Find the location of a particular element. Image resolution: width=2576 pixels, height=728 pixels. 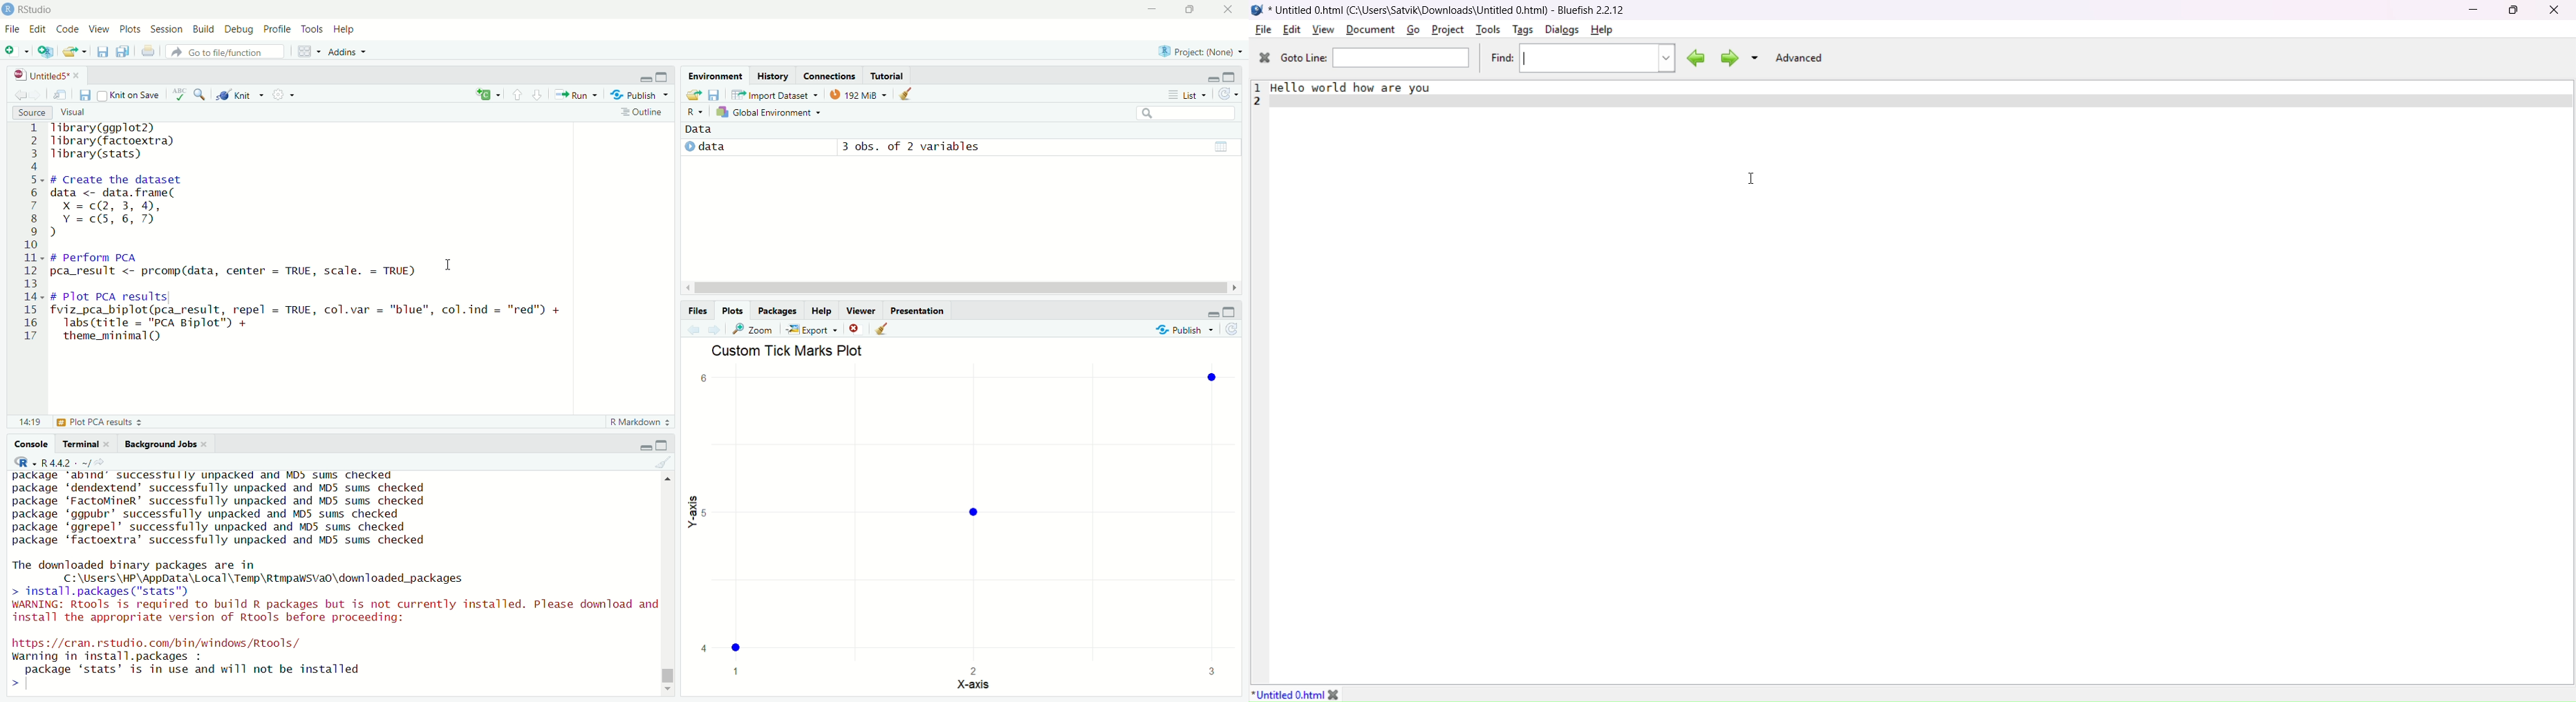

Tibrary(ggplot2)
Tibrary(factoextra)
Tibrary(stats)
# Create the dataset
data <- data. frame(
X =c(2, 3, 4,
Y=c(5,6,7)
)
# perform PCA I
pca_result <- prcomp(data, center = TRUE, scale. = TRUE)
# Plot PCA results|
fviz_pca_biplot(pca_result, repel = TRUE, col.var = "blue", col.ind = "red") +
labs (title = "PCA Biplot") +
theme_minimal() is located at coordinates (313, 233).